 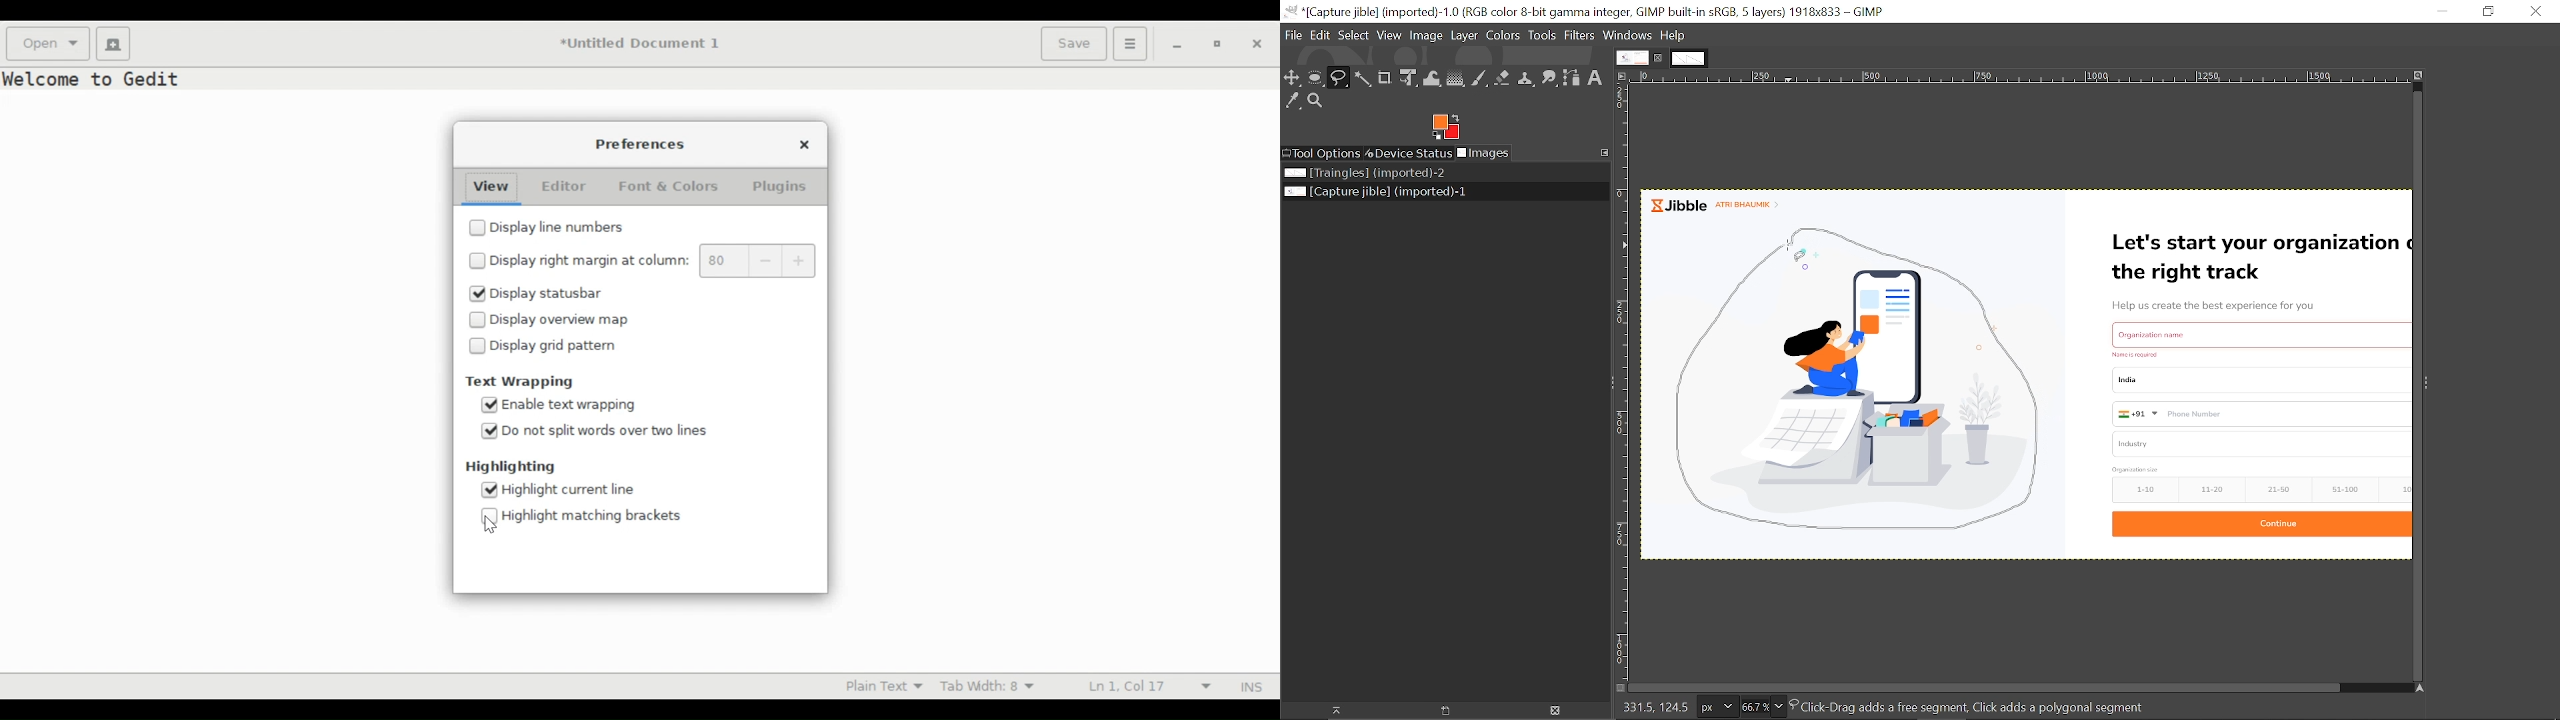 What do you see at coordinates (1973, 708) in the screenshot?
I see `layer details` at bounding box center [1973, 708].